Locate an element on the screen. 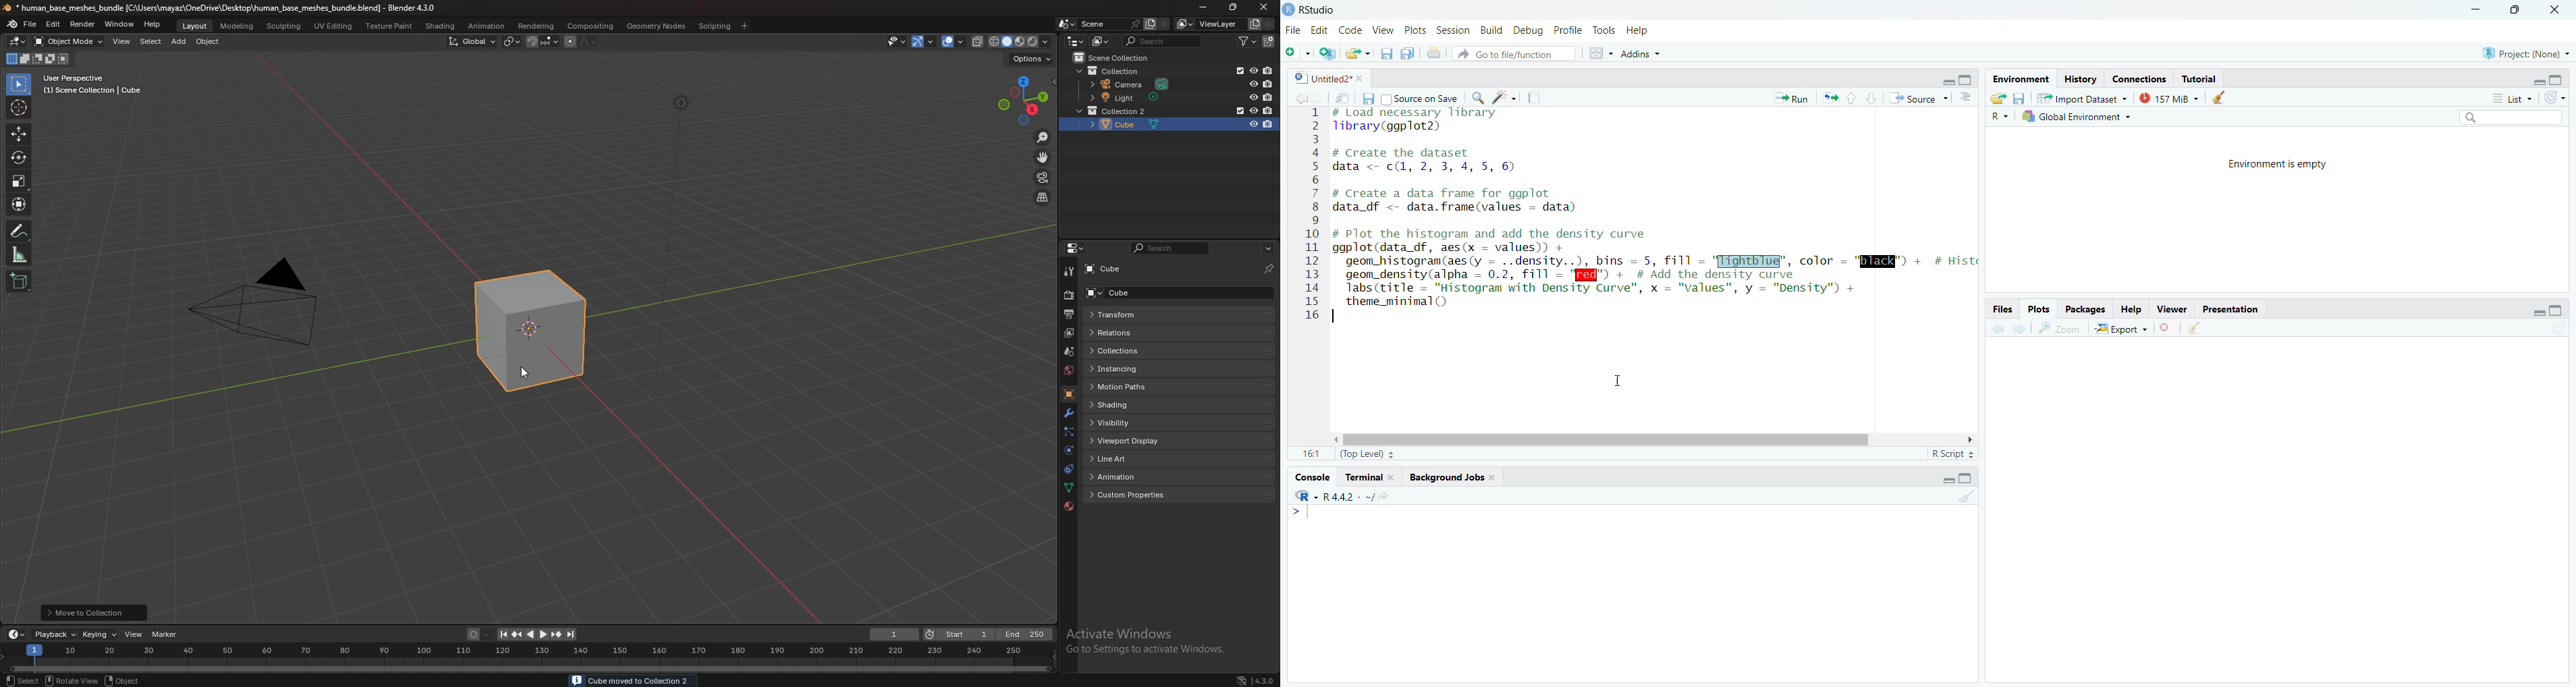  clear console is located at coordinates (1966, 497).